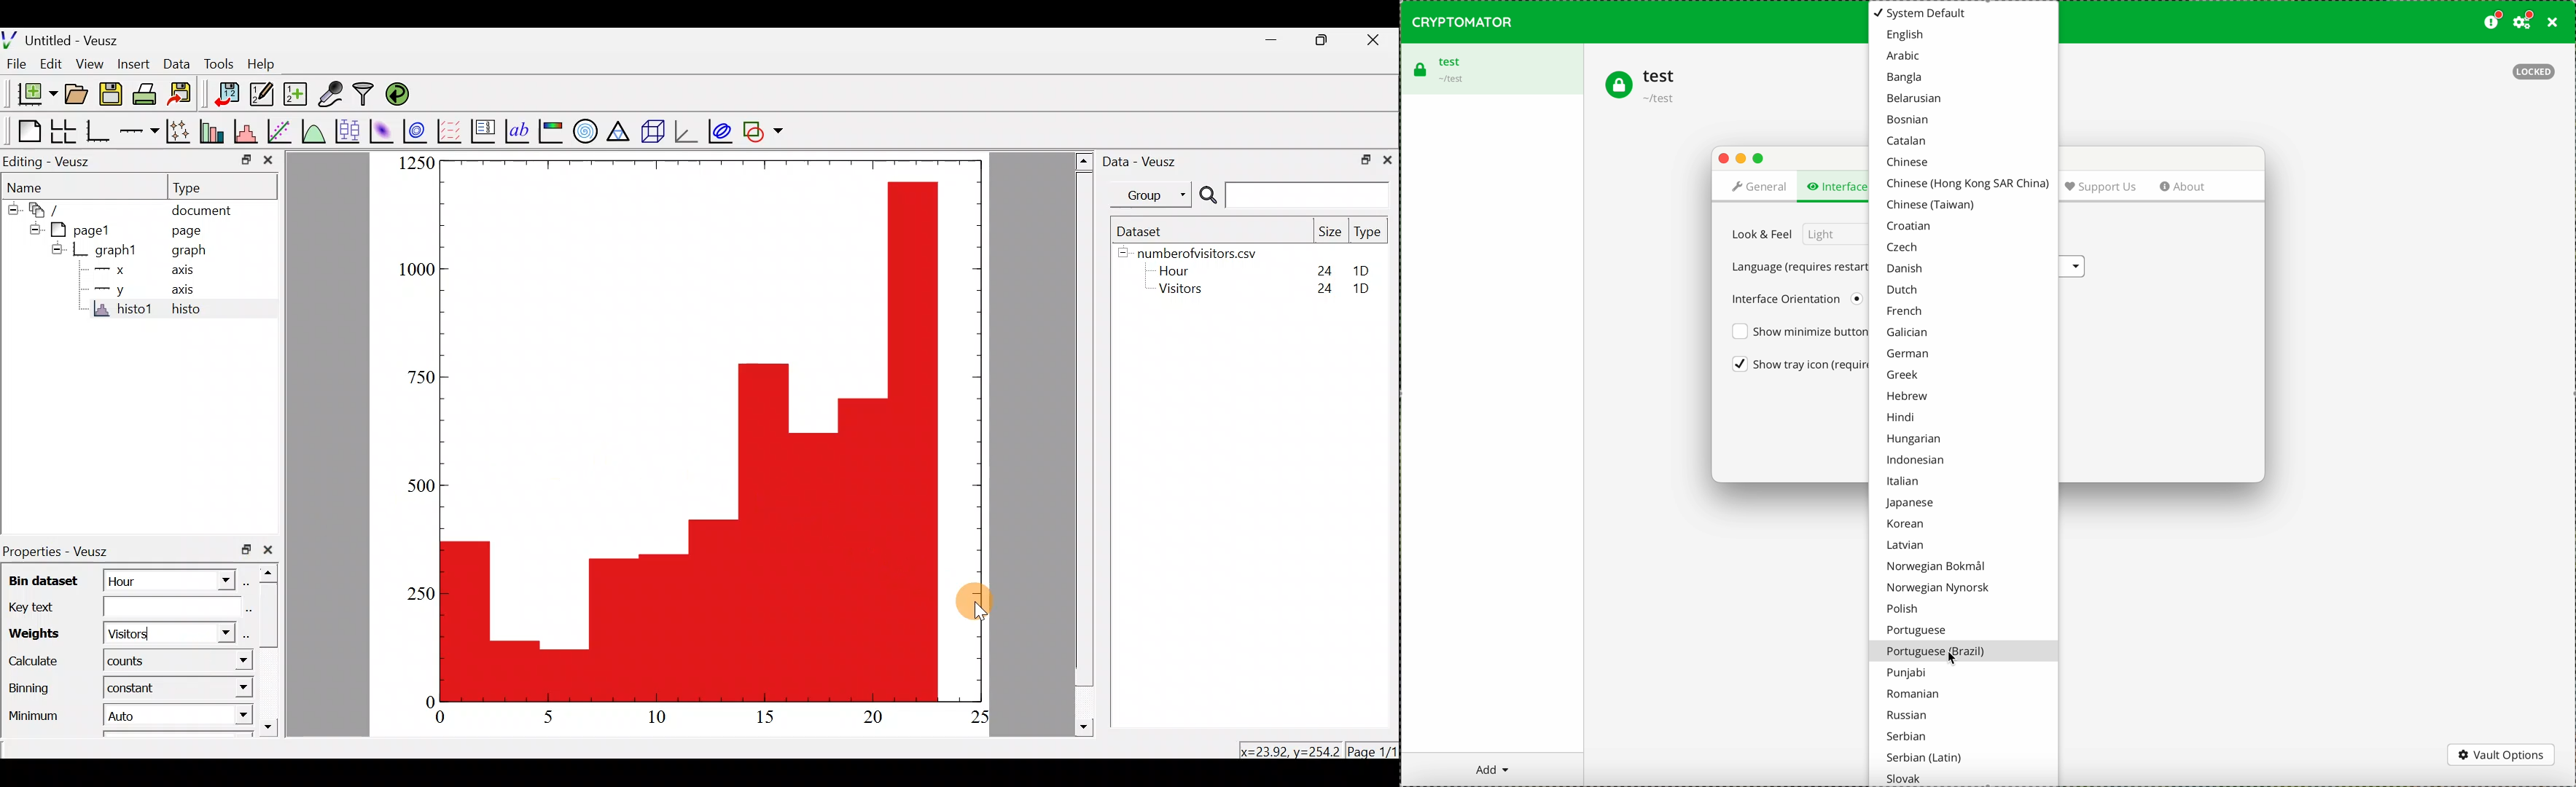 The height and width of the screenshot is (812, 2576). I want to click on document widget, so click(47, 210).